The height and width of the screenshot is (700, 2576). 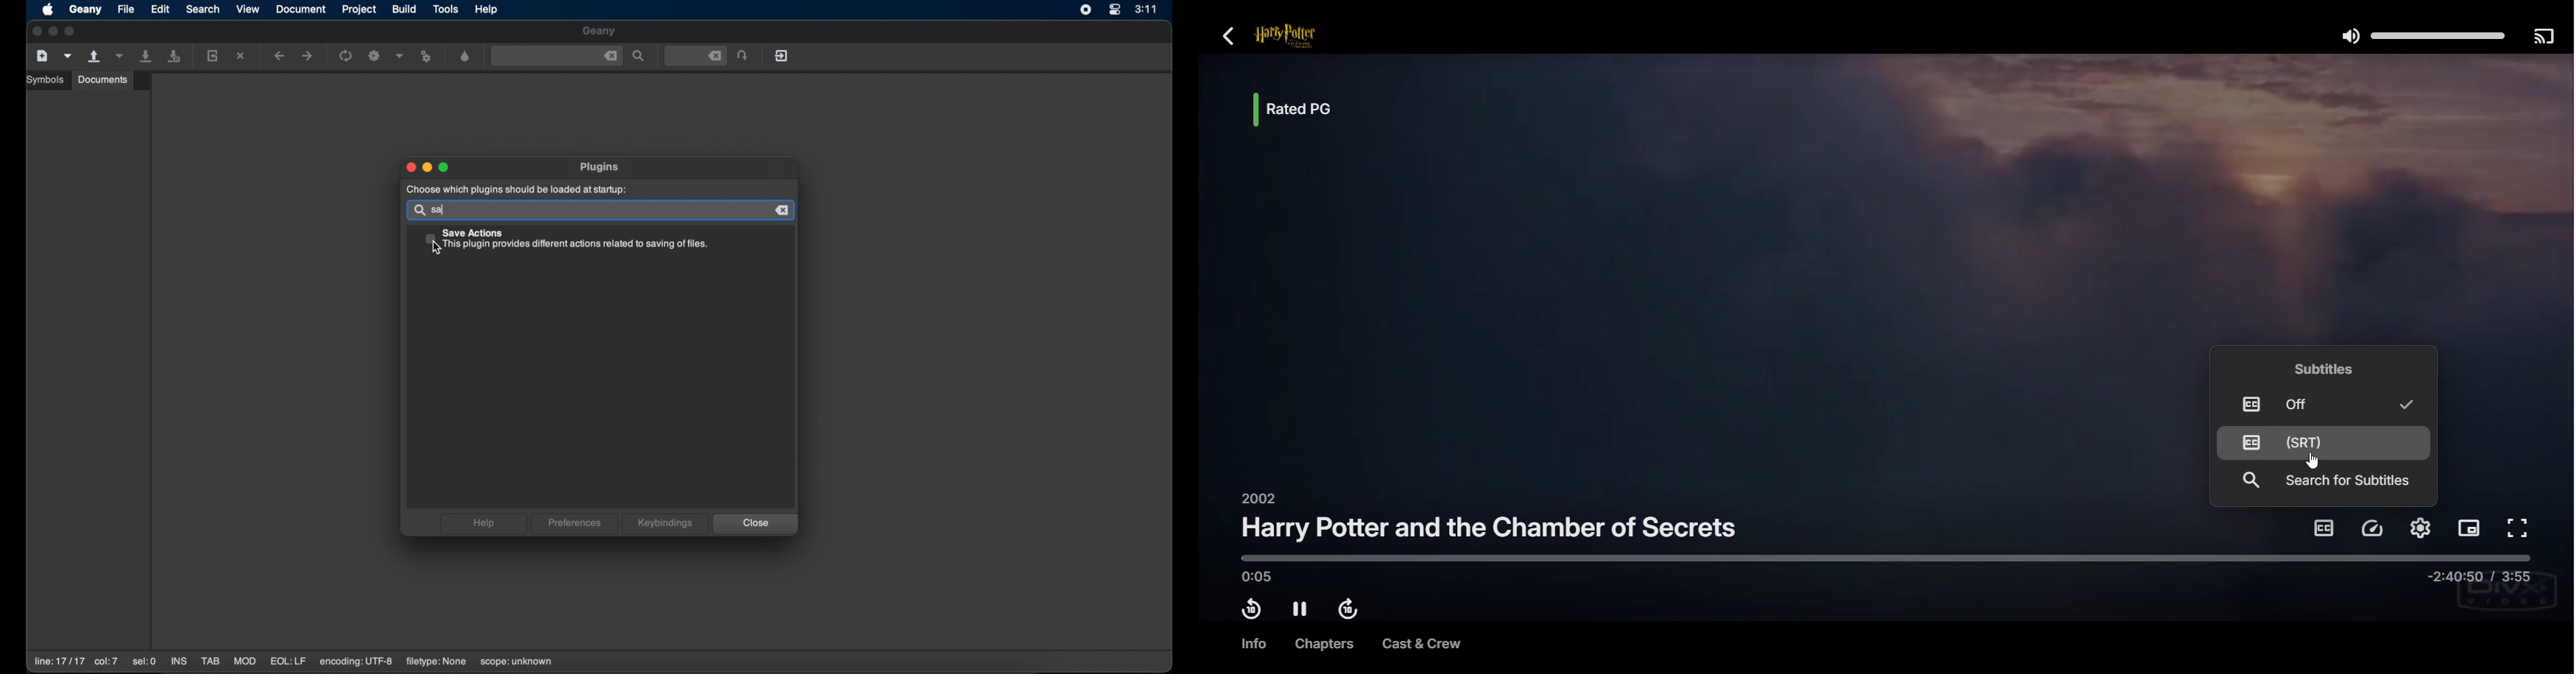 What do you see at coordinates (1256, 497) in the screenshot?
I see `2002` at bounding box center [1256, 497].